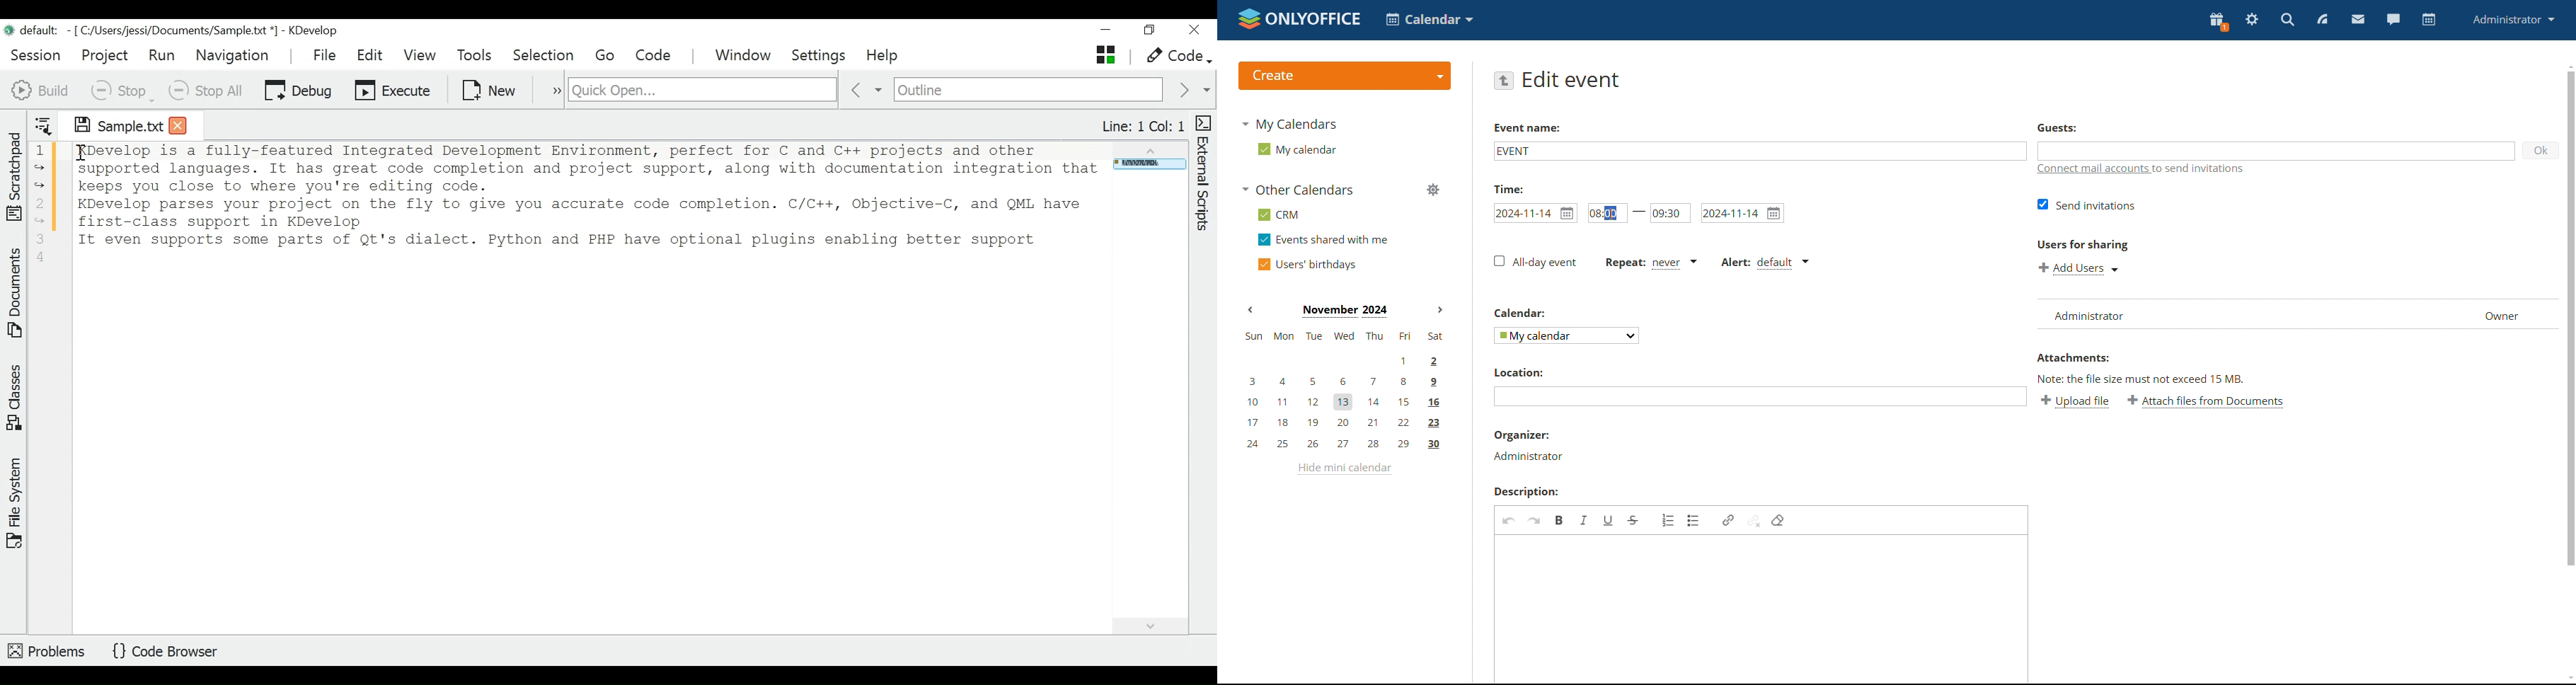 This screenshot has width=2576, height=700. What do you see at coordinates (2252, 21) in the screenshot?
I see `settings` at bounding box center [2252, 21].